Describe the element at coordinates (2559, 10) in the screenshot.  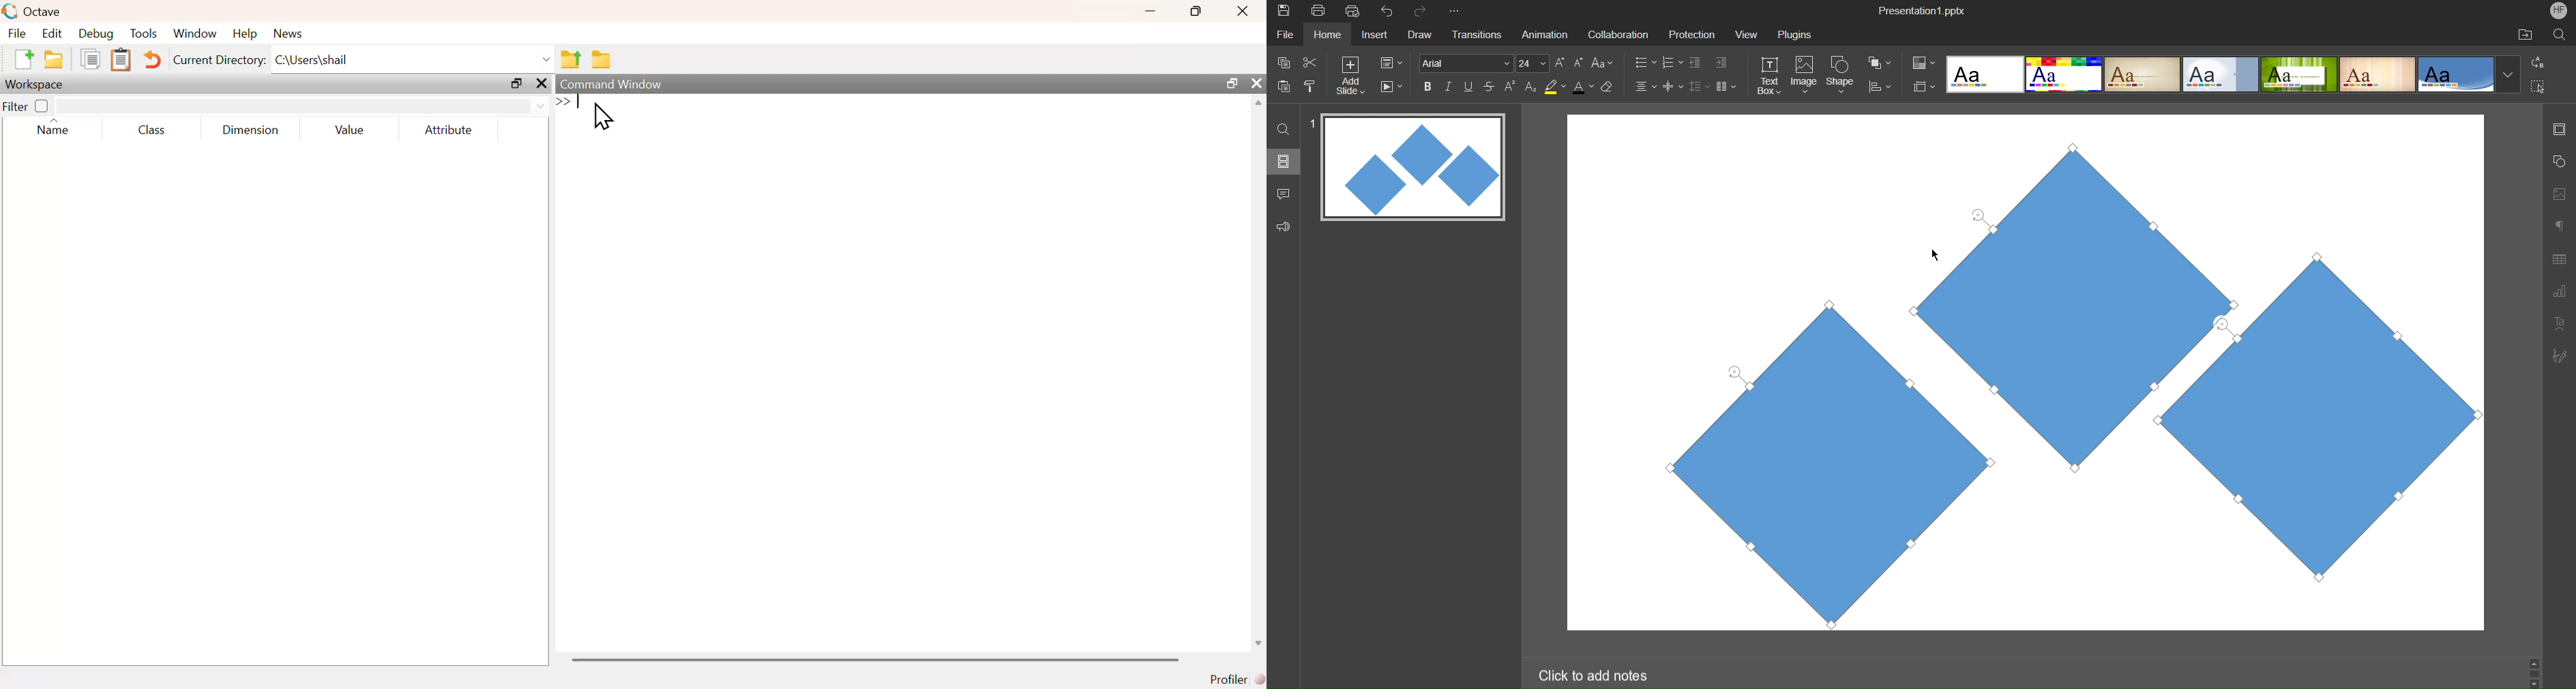
I see `Account` at that location.